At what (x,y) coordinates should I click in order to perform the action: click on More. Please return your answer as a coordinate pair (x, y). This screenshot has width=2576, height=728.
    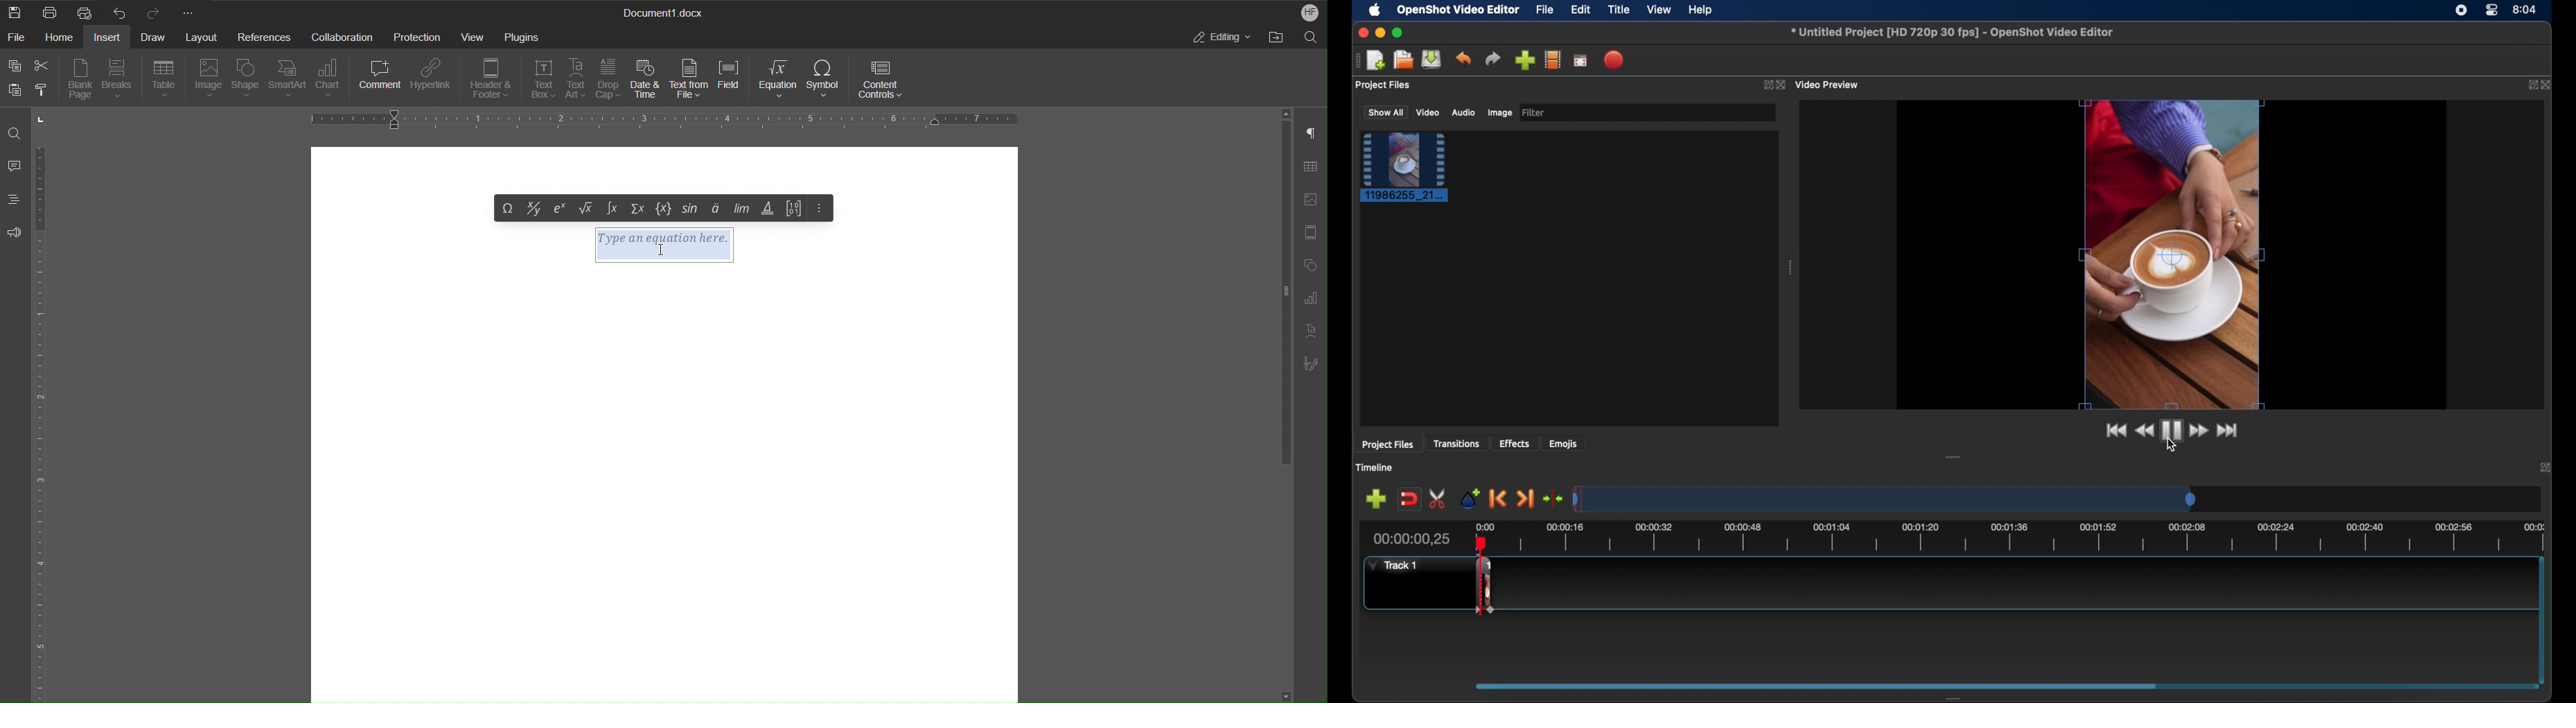
    Looking at the image, I should click on (190, 12).